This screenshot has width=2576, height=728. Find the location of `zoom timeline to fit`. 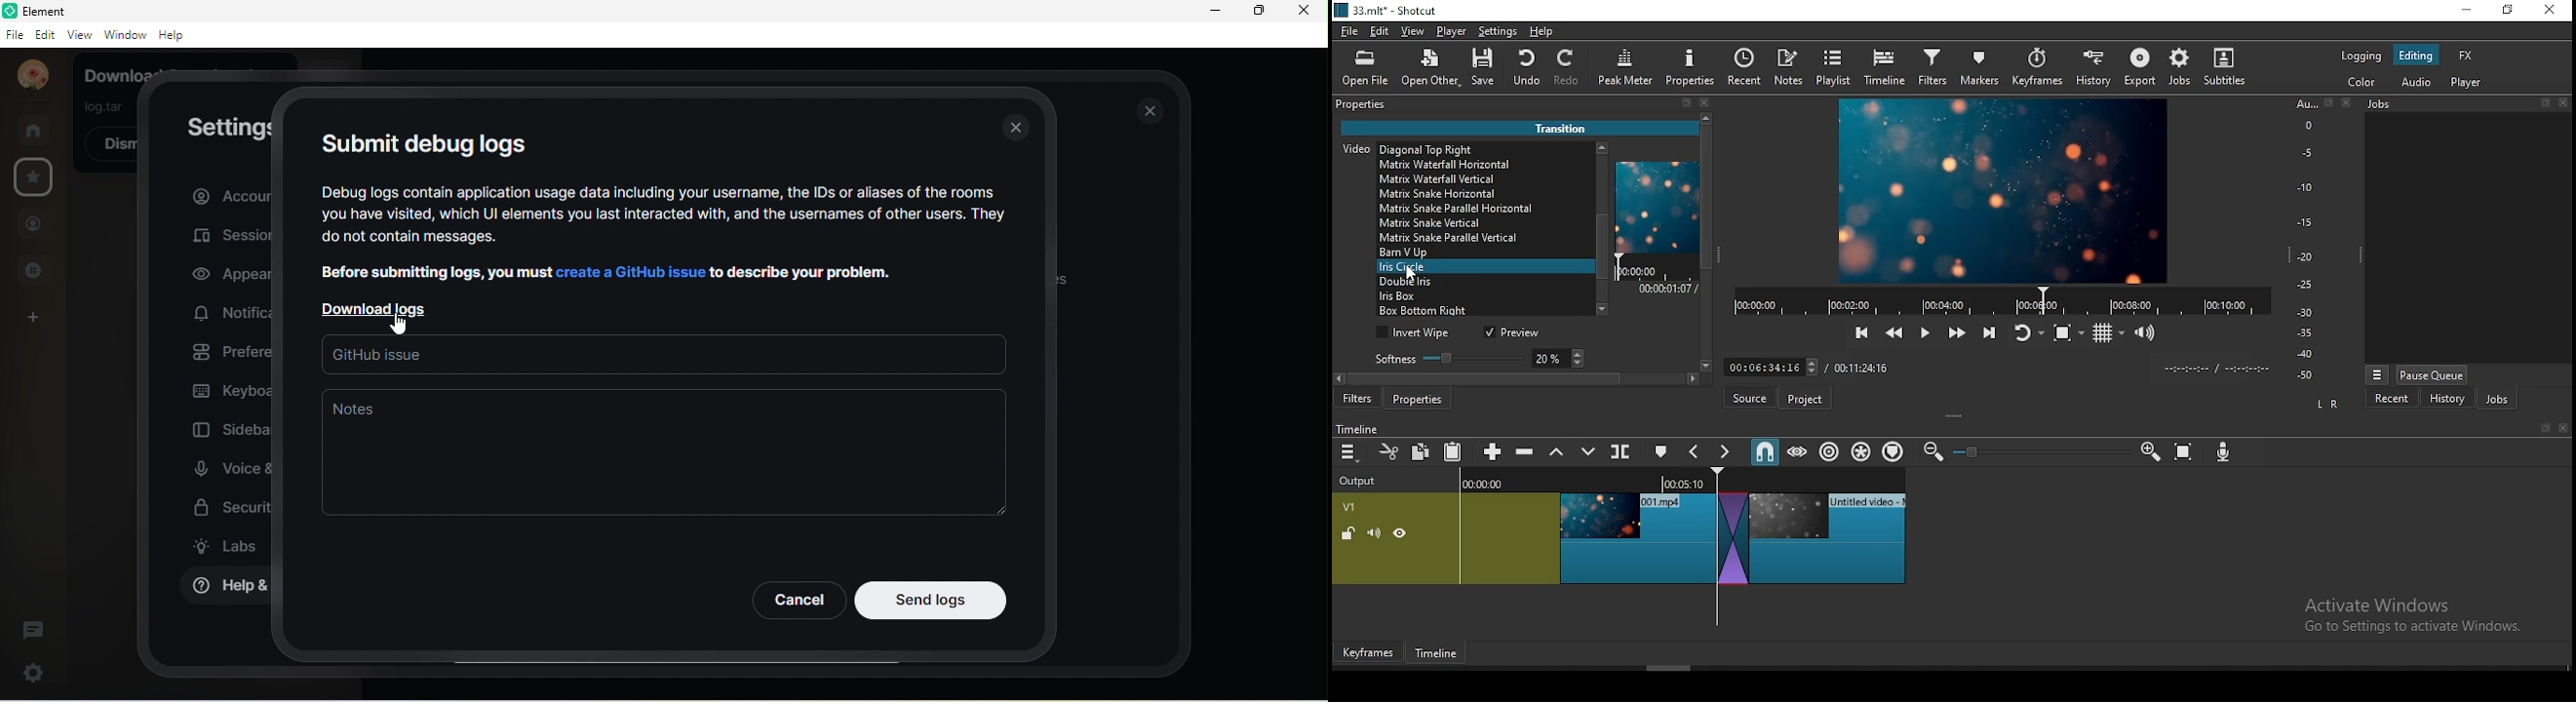

zoom timeline to fit is located at coordinates (2185, 454).